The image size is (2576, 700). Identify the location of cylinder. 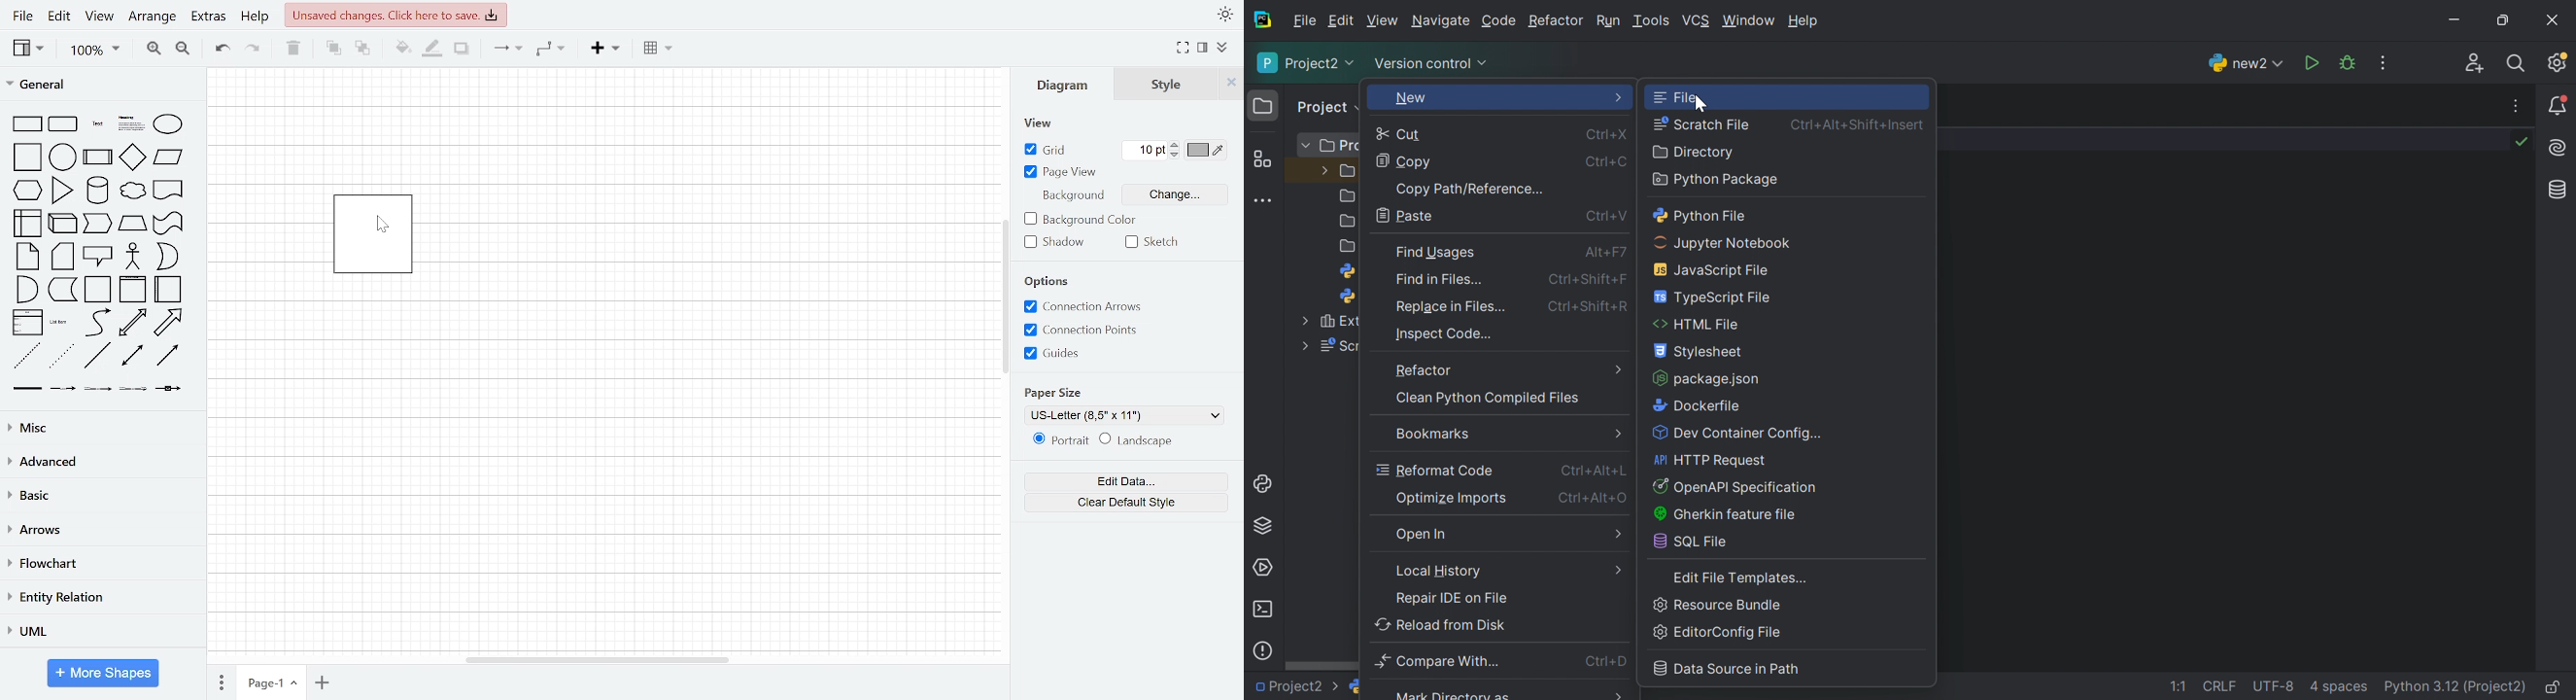
(99, 191).